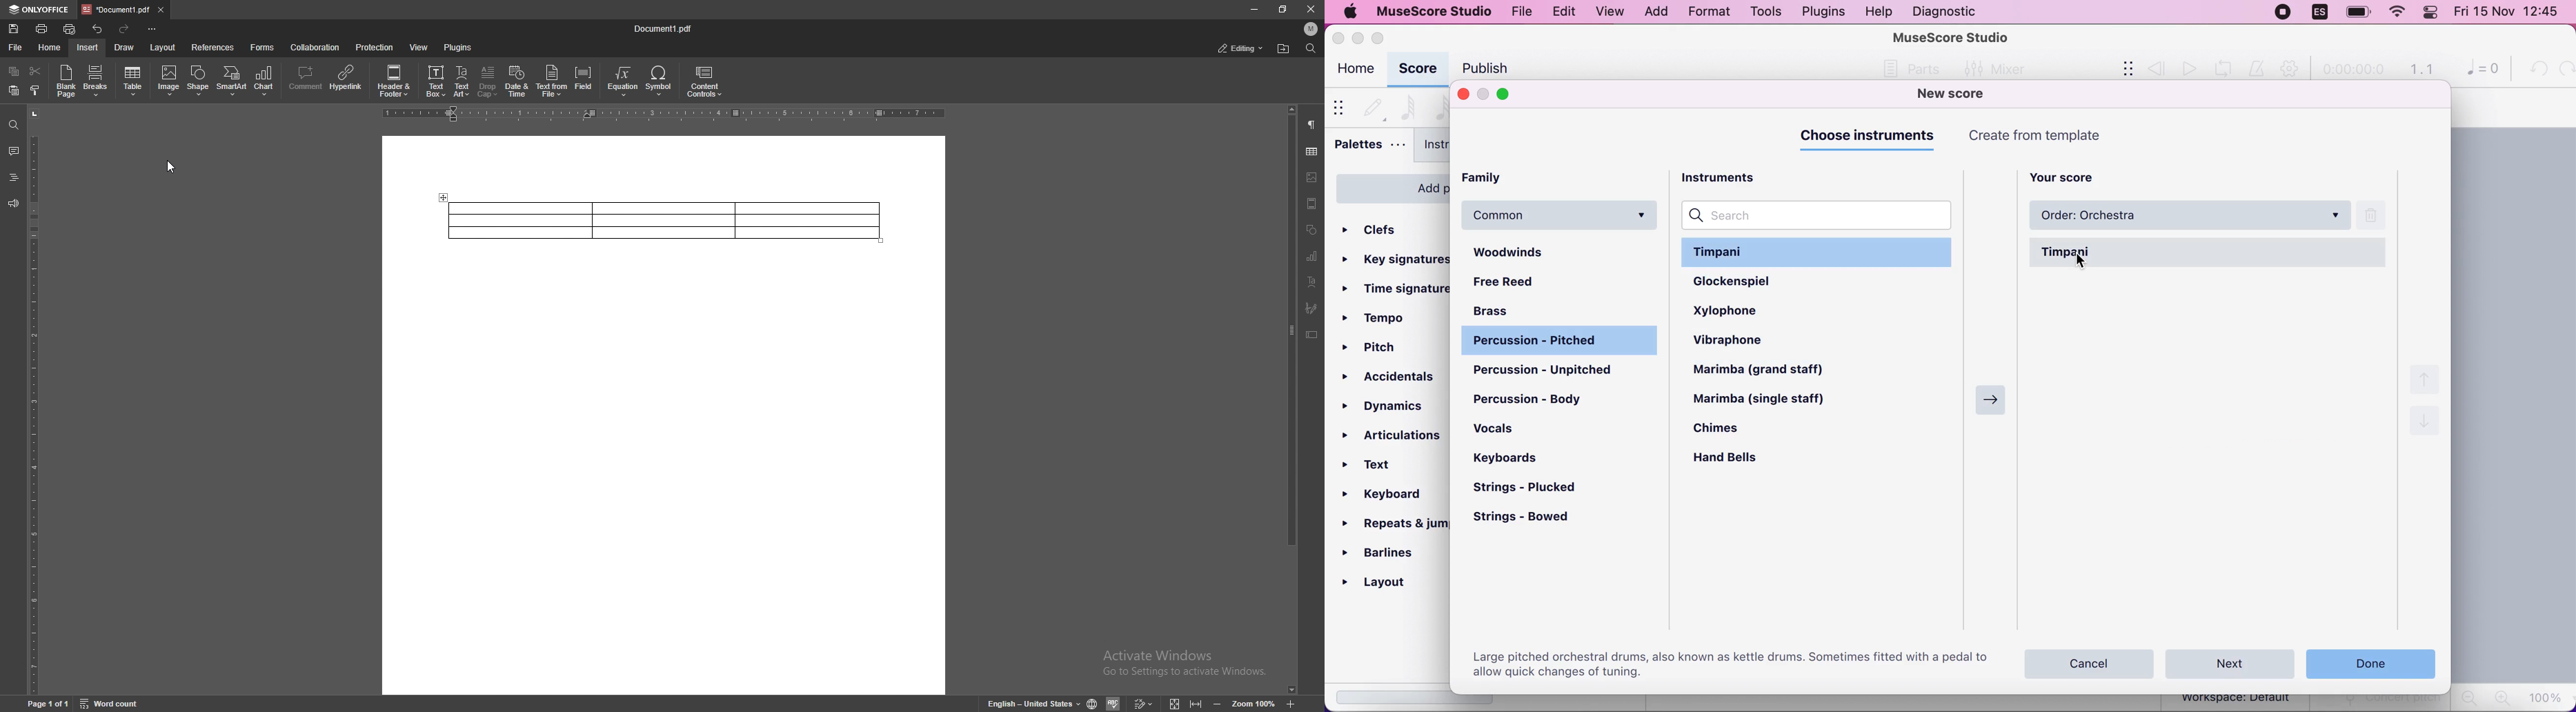 The width and height of the screenshot is (2576, 728). Describe the element at coordinates (1311, 48) in the screenshot. I see `find` at that location.